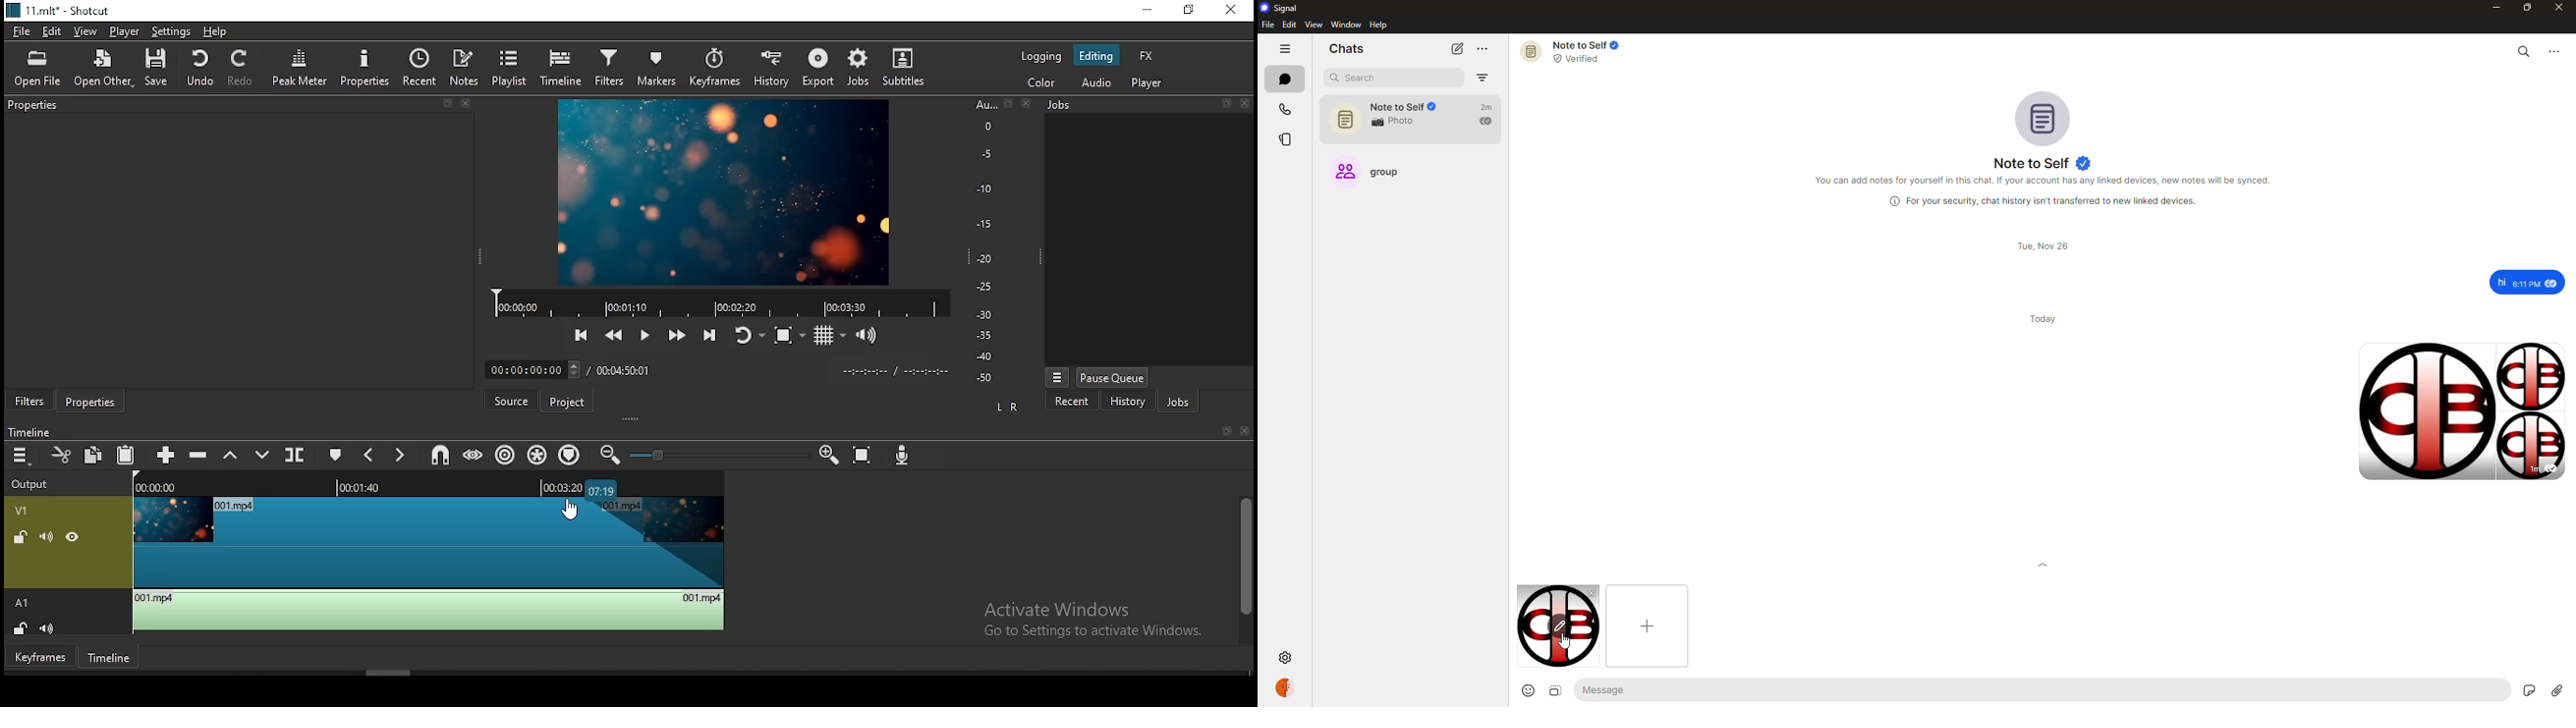 The image size is (2576, 728). What do you see at coordinates (610, 64) in the screenshot?
I see `filters` at bounding box center [610, 64].